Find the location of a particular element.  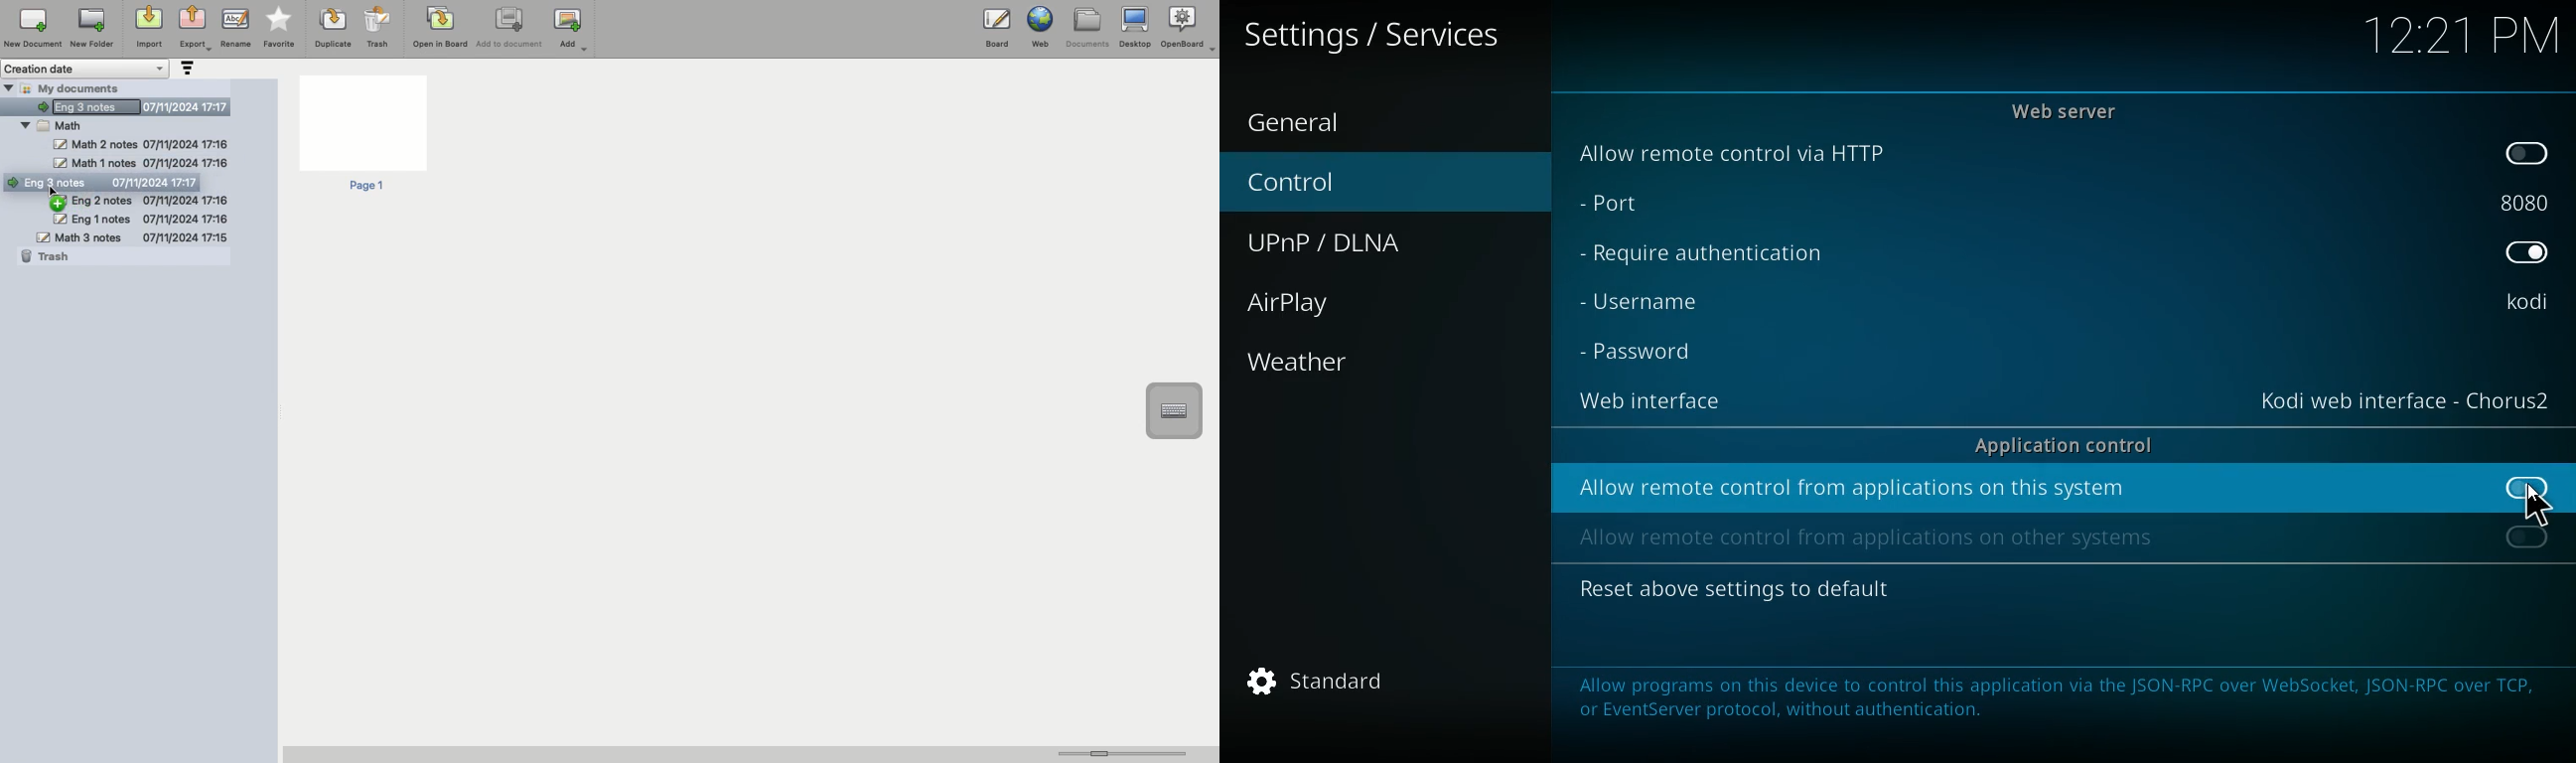

Eng 2 notes is located at coordinates (138, 199).